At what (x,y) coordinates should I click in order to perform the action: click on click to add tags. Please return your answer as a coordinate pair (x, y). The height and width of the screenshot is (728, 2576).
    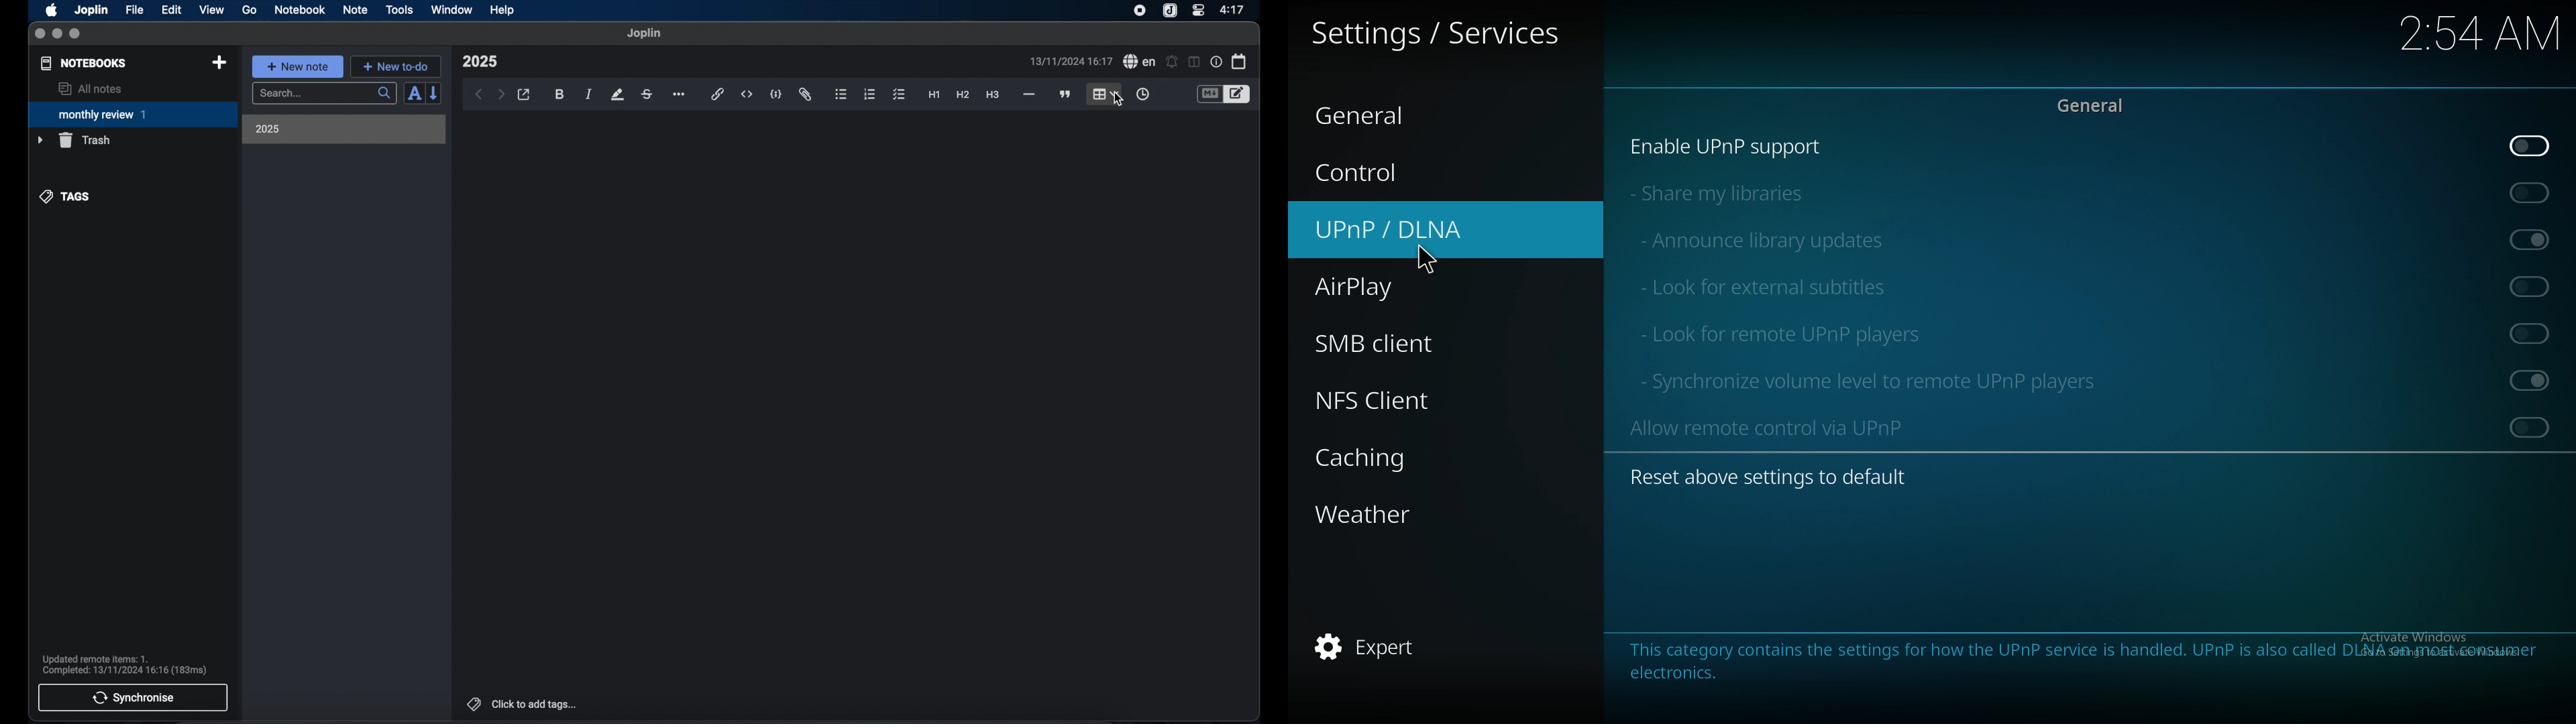
    Looking at the image, I should click on (523, 704).